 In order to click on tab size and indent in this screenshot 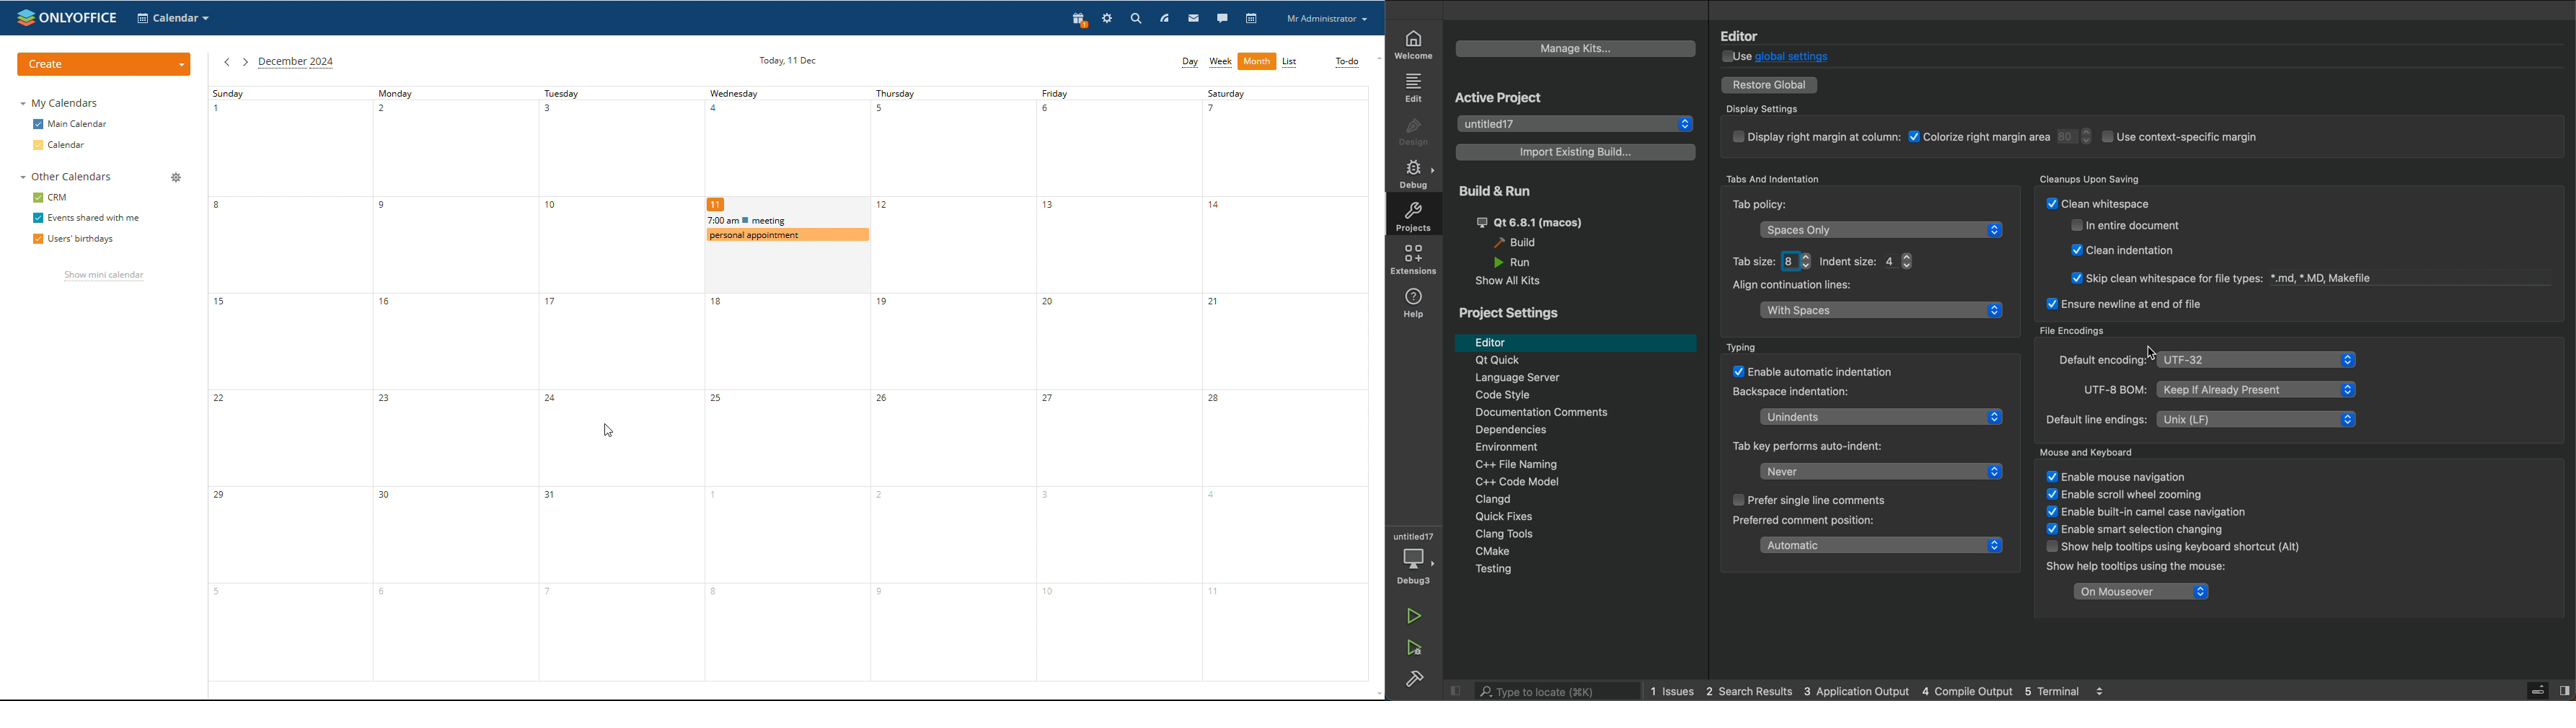, I will do `click(1765, 260)`.